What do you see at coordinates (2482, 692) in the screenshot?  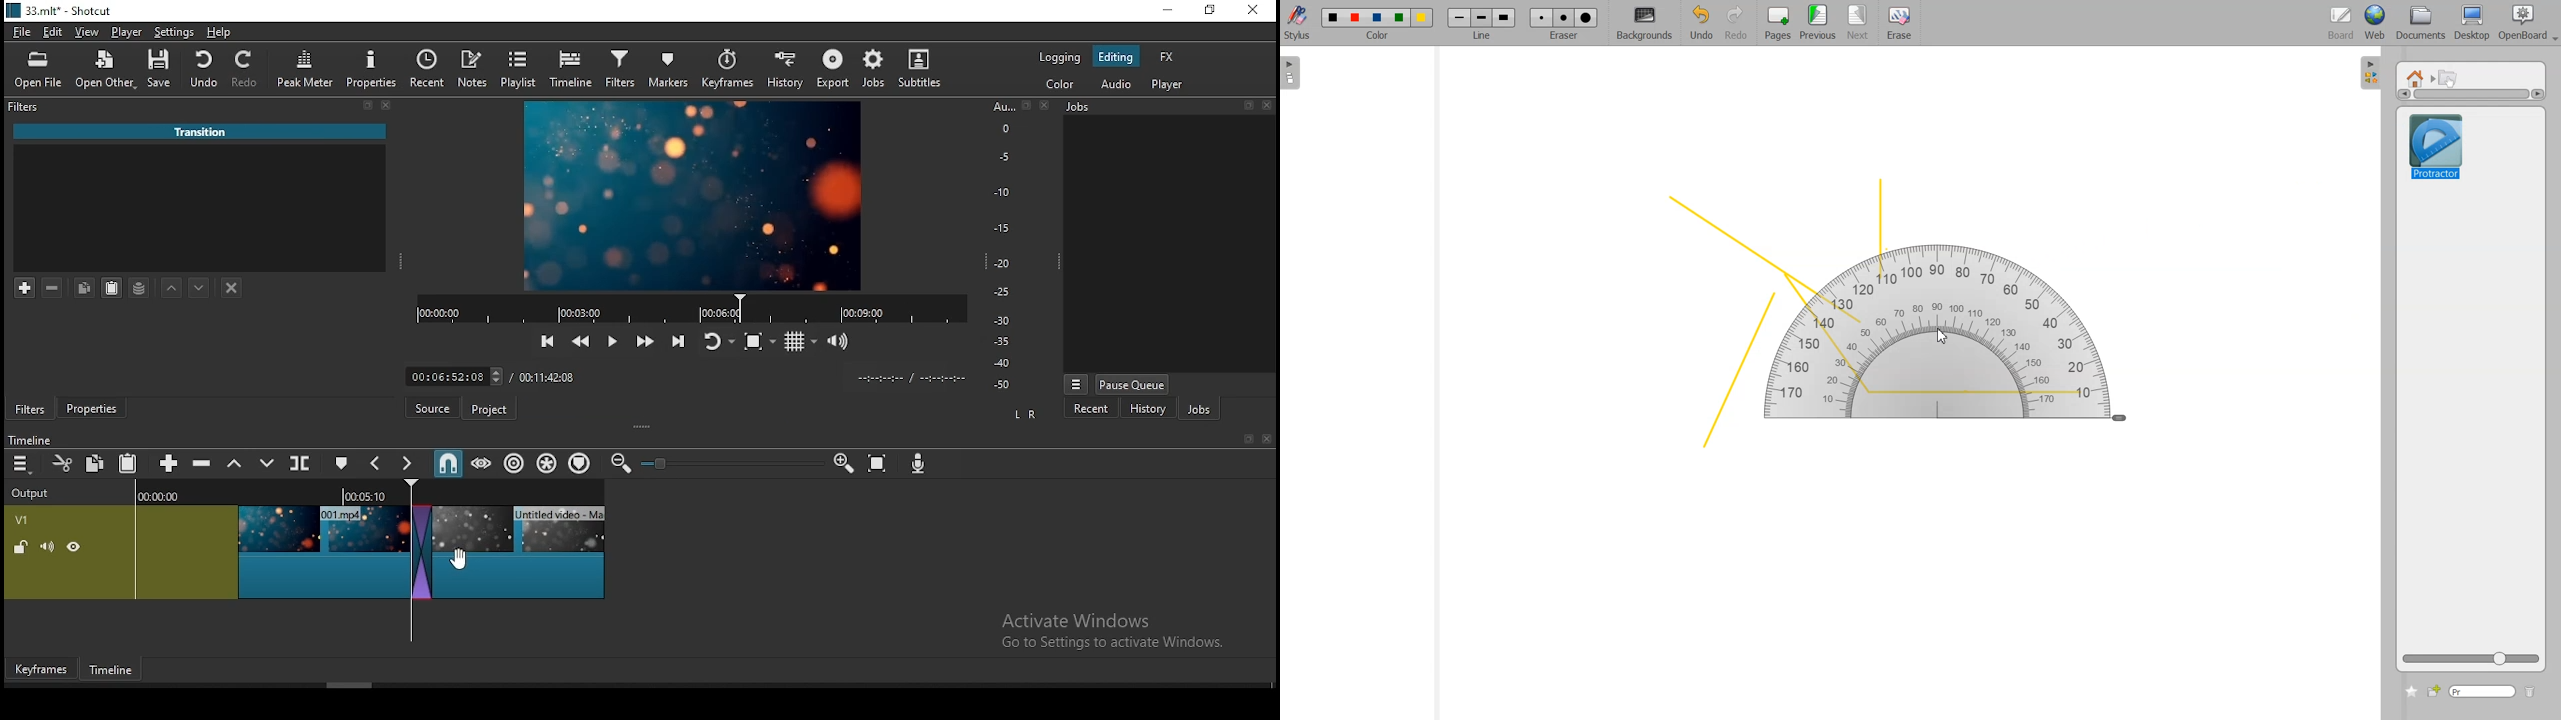 I see `Type window` at bounding box center [2482, 692].